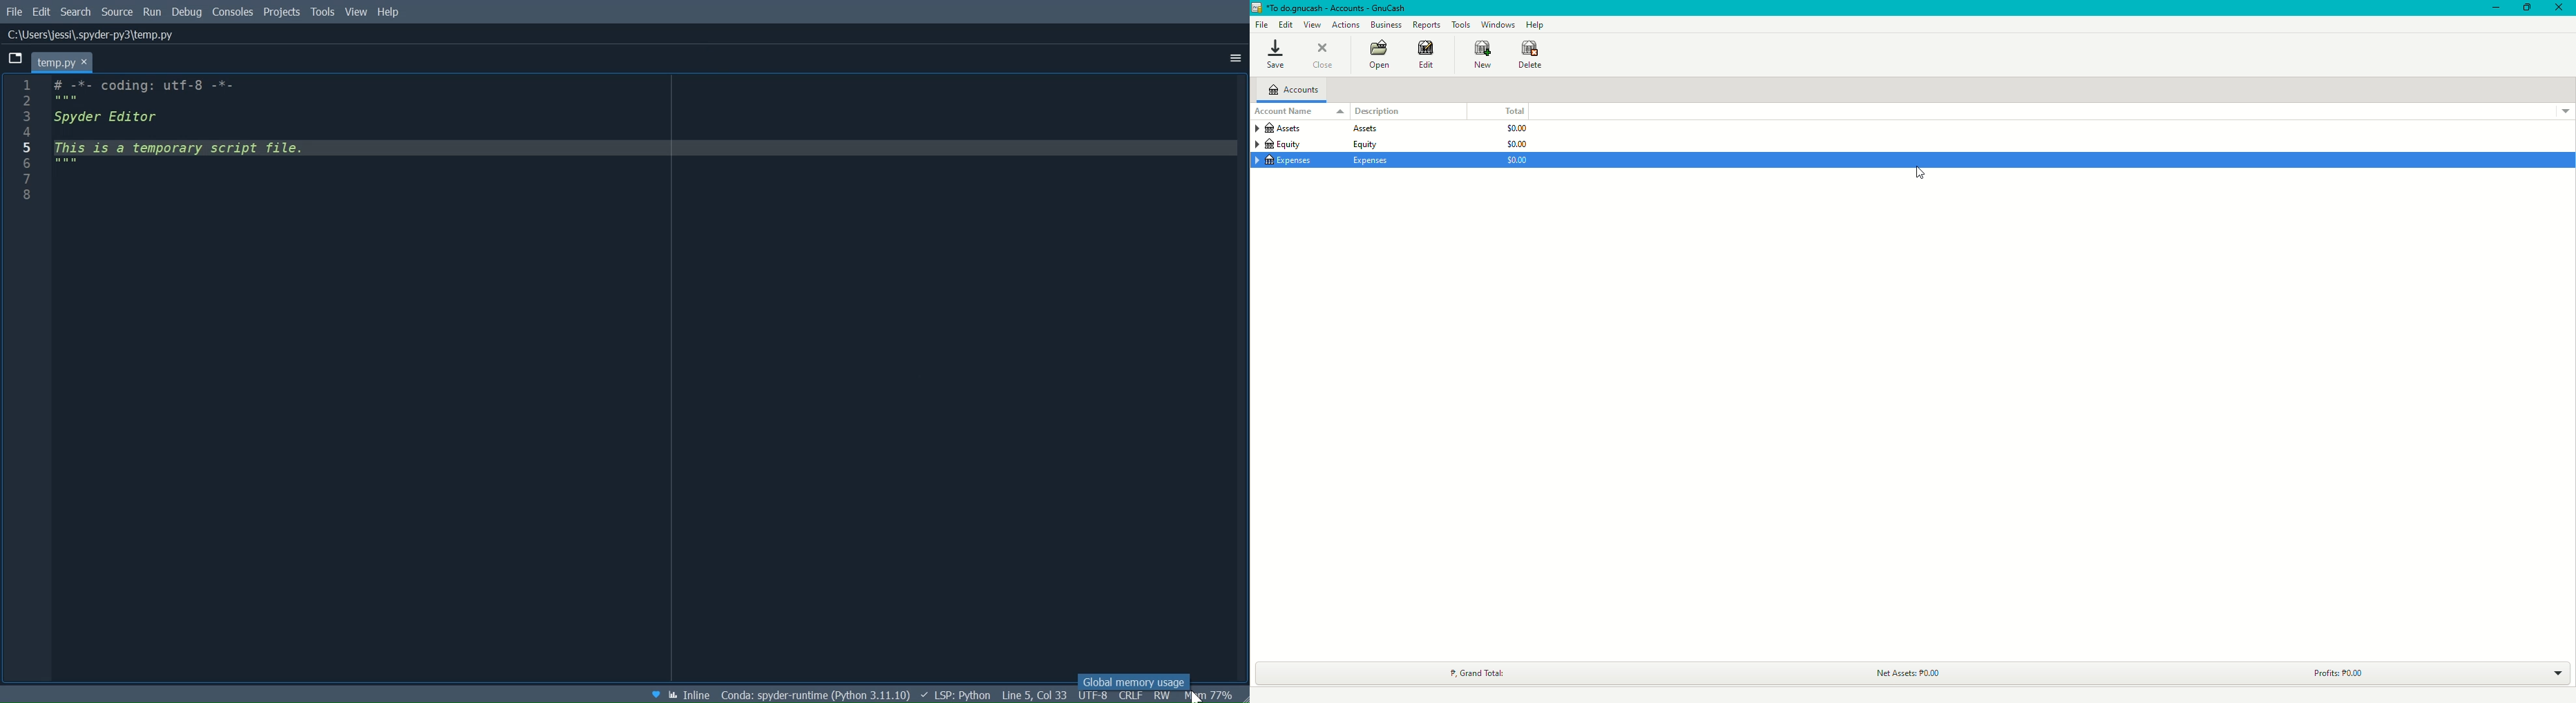  Describe the element at coordinates (1162, 695) in the screenshot. I see `File Permission` at that location.